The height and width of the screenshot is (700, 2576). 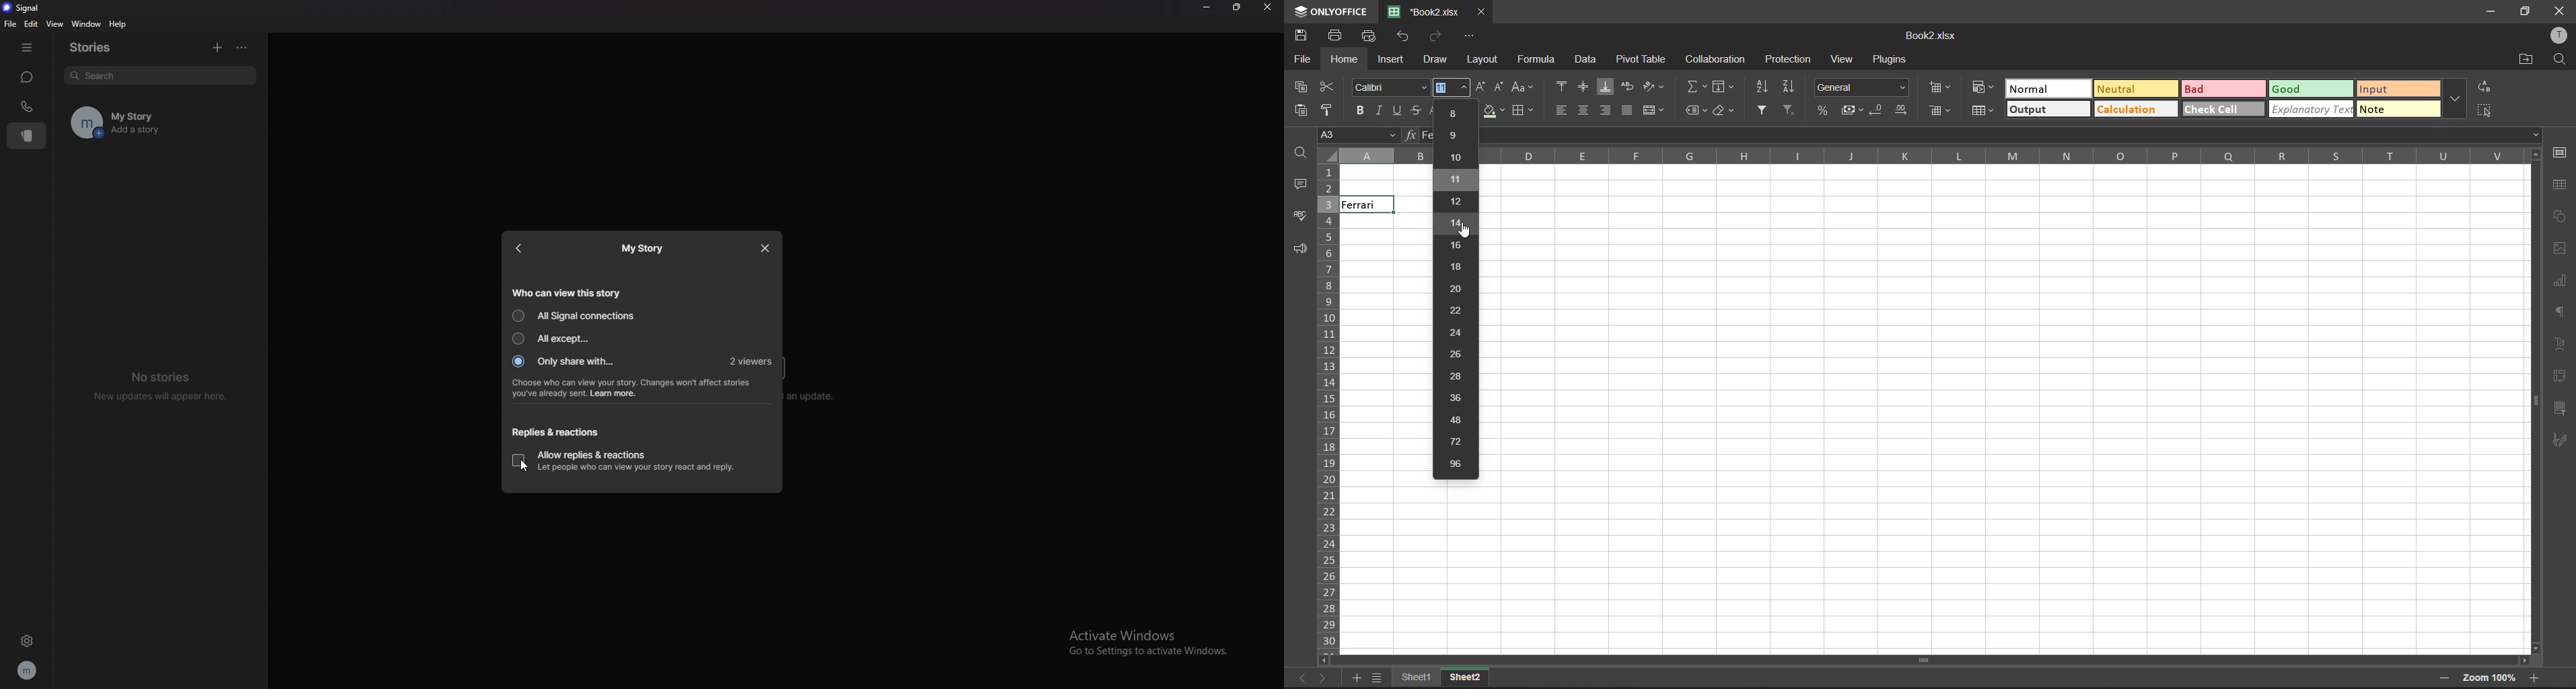 I want to click on italic, so click(x=1382, y=112).